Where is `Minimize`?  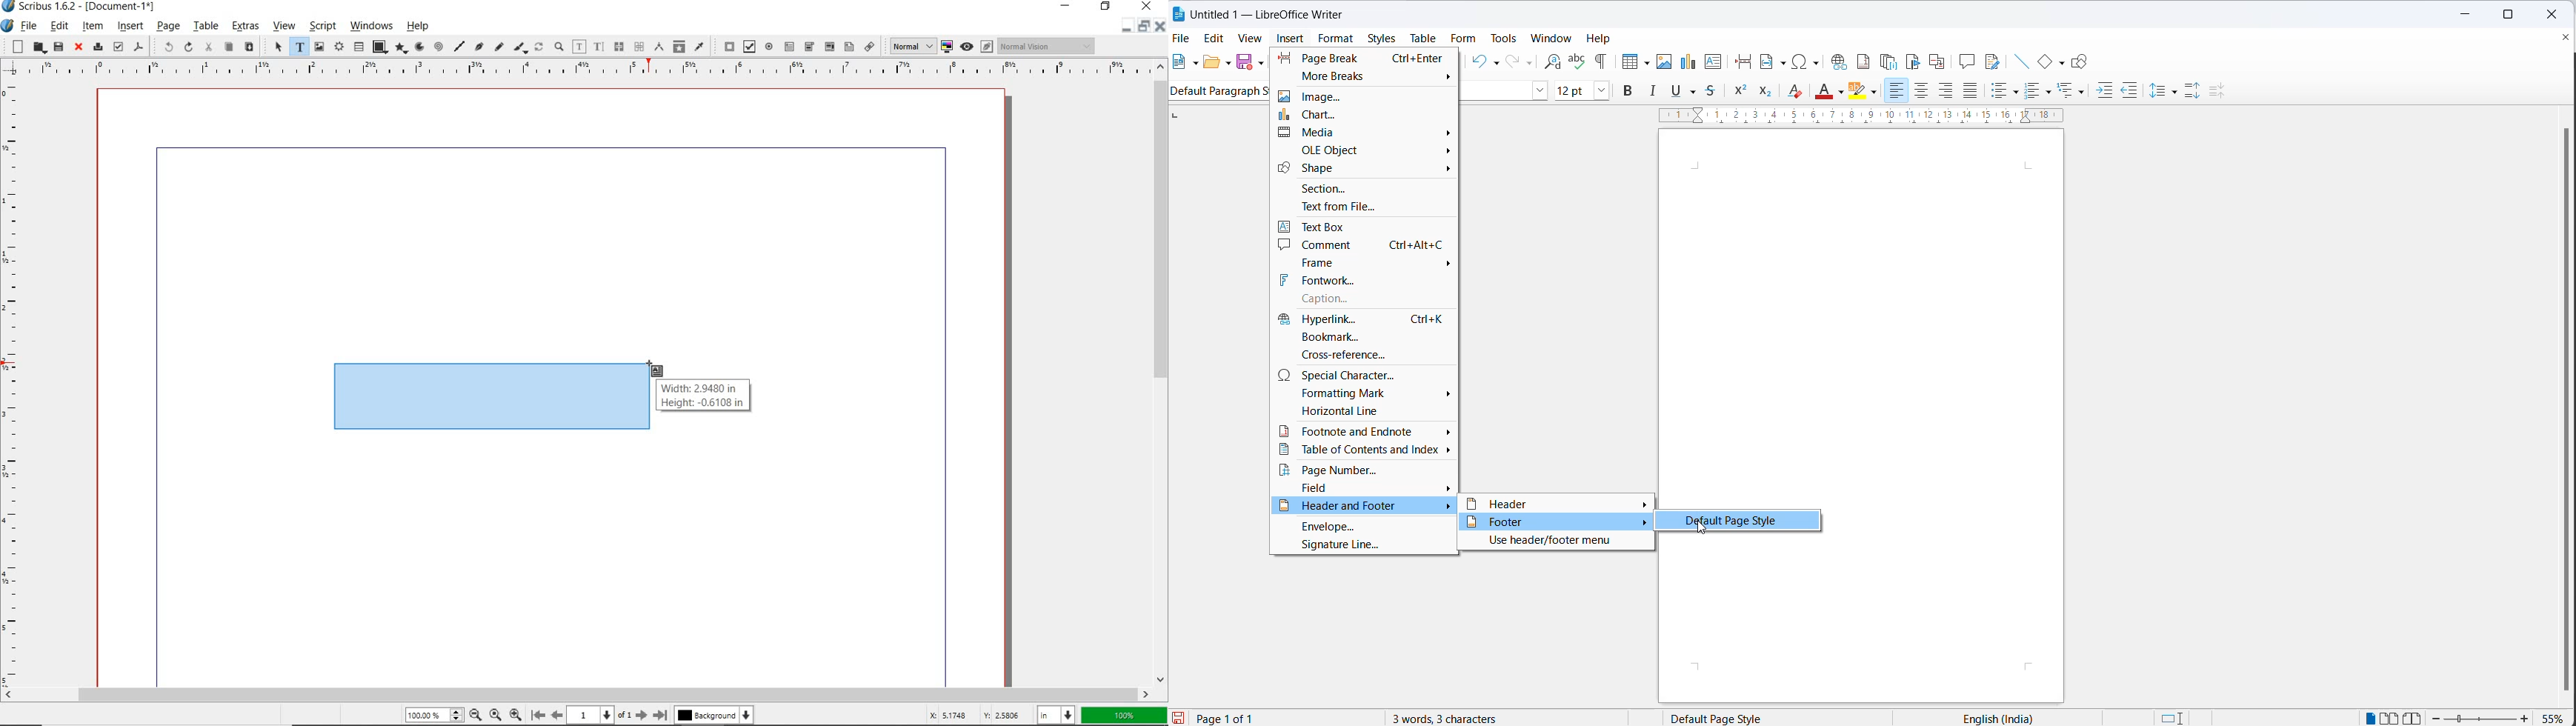 Minimize is located at coordinates (1143, 27).